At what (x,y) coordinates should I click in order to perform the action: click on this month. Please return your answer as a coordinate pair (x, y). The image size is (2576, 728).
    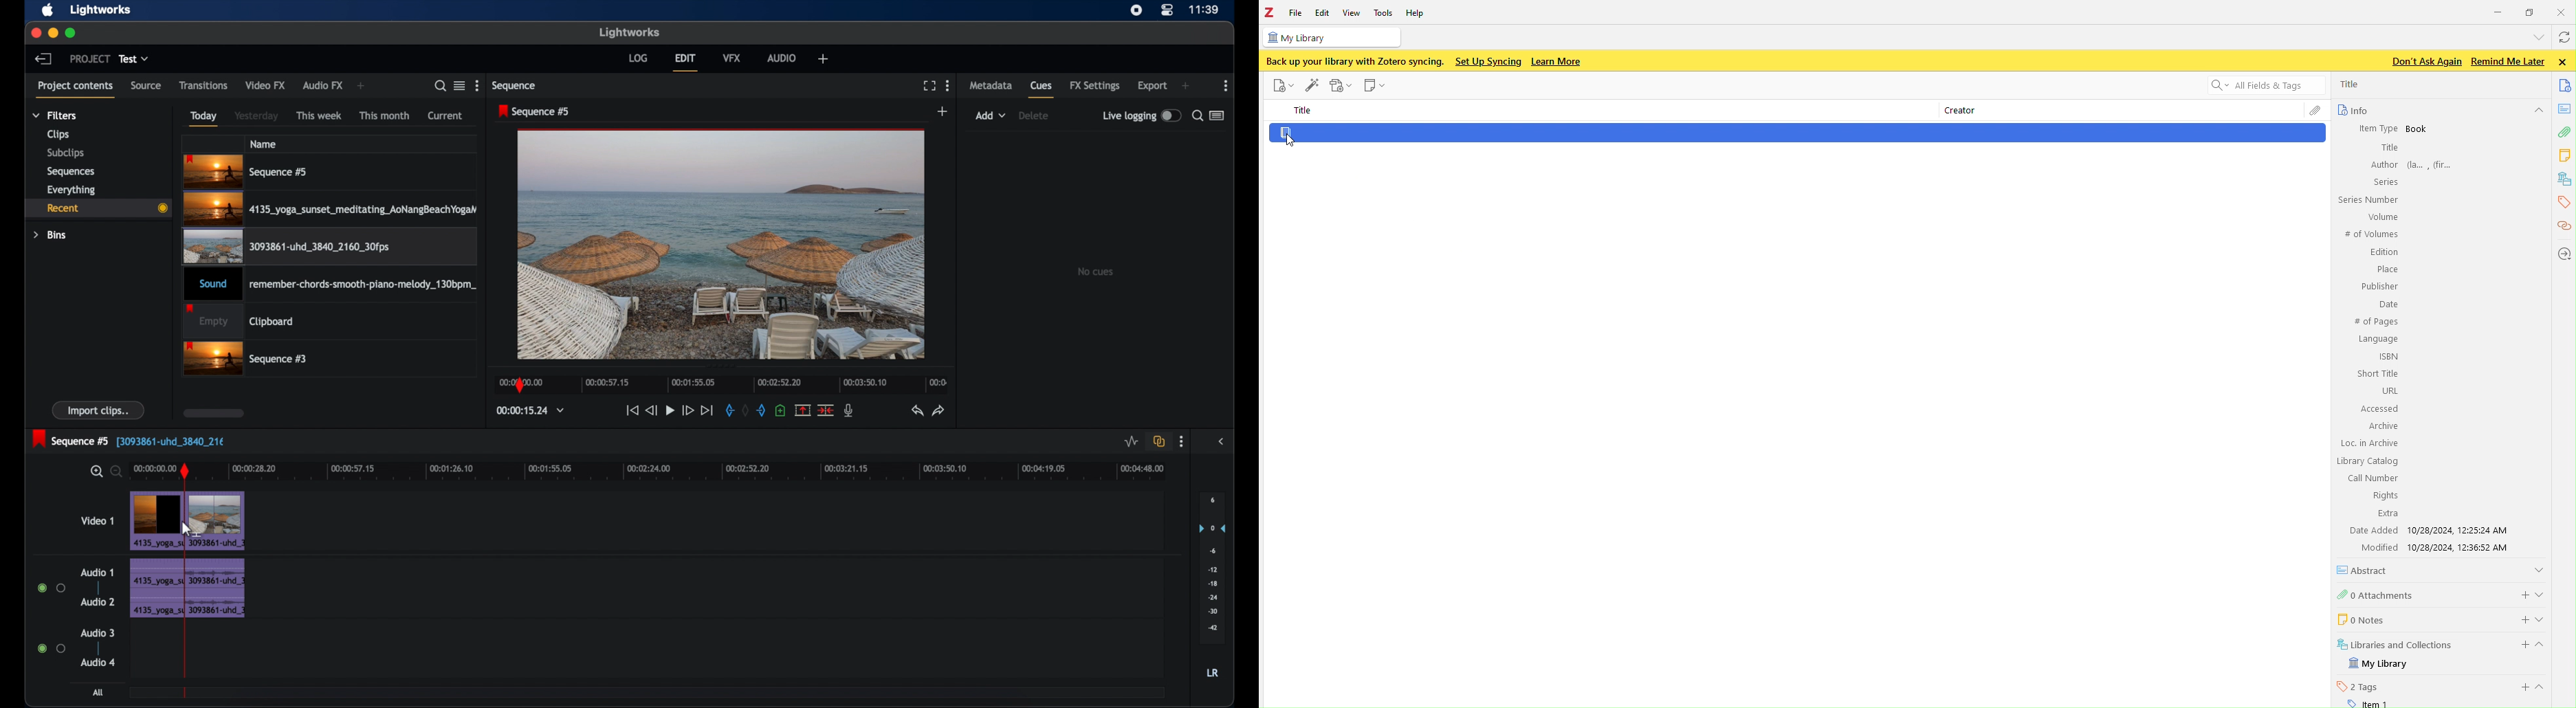
    Looking at the image, I should click on (384, 115).